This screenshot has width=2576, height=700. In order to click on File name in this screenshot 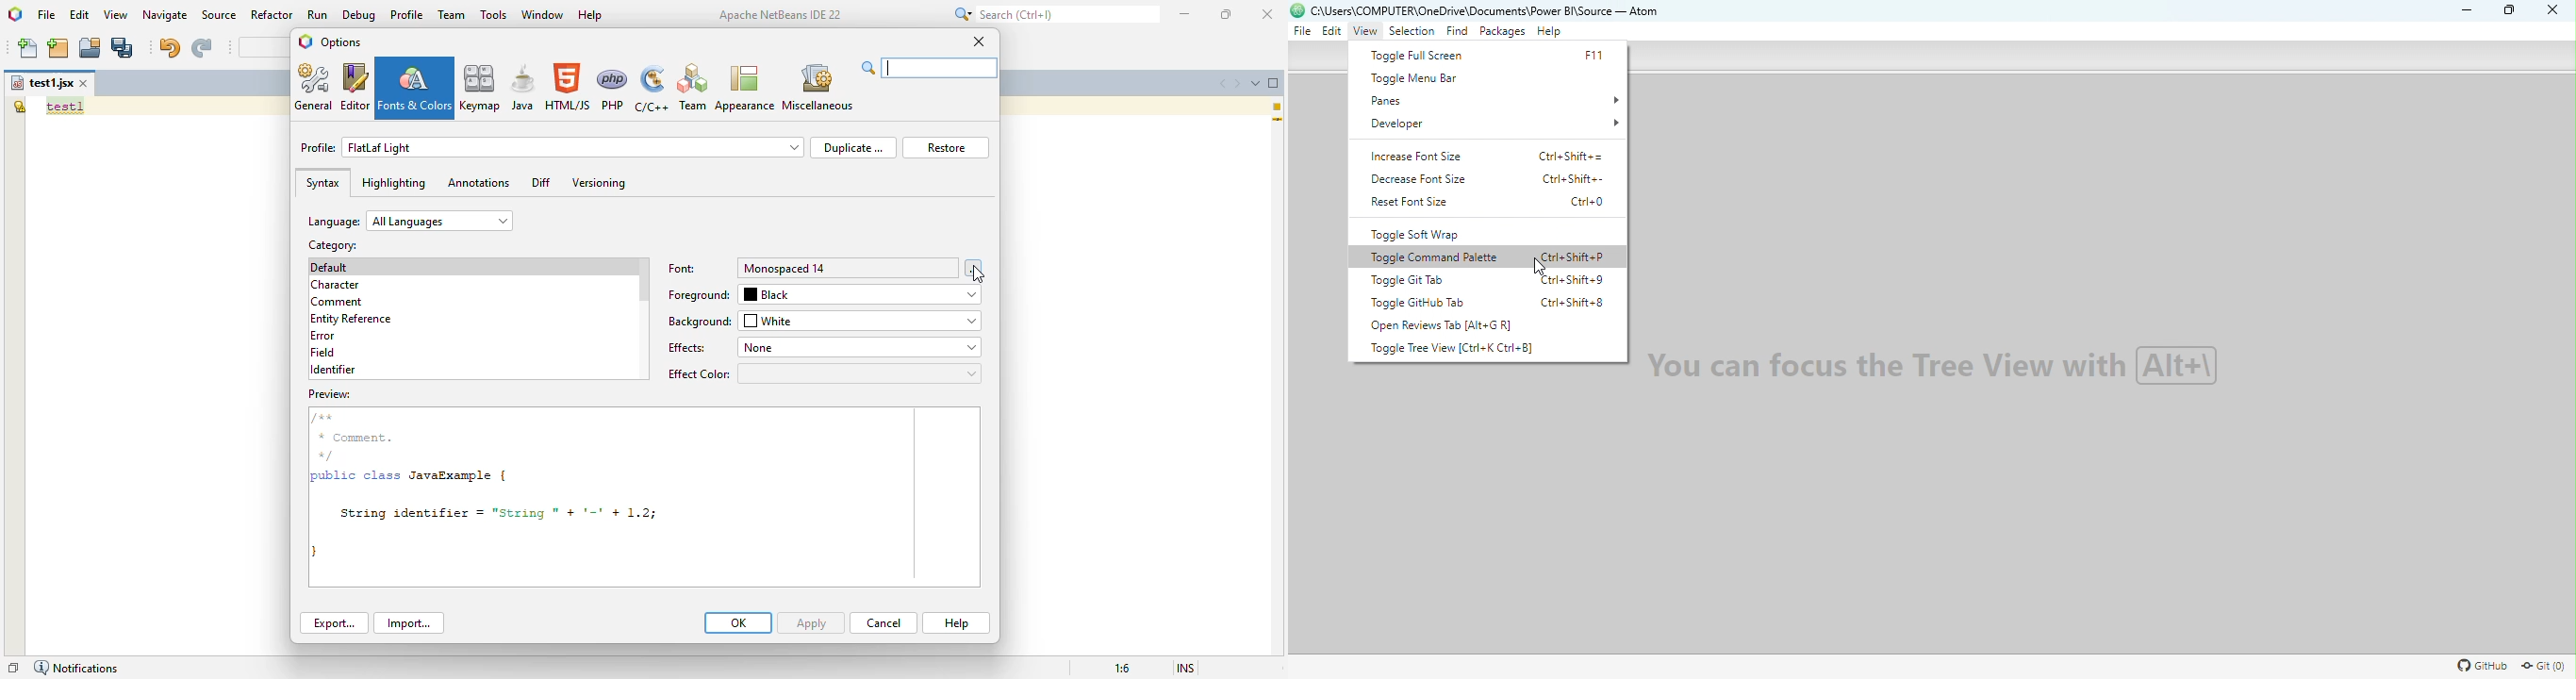, I will do `click(1491, 11)`.